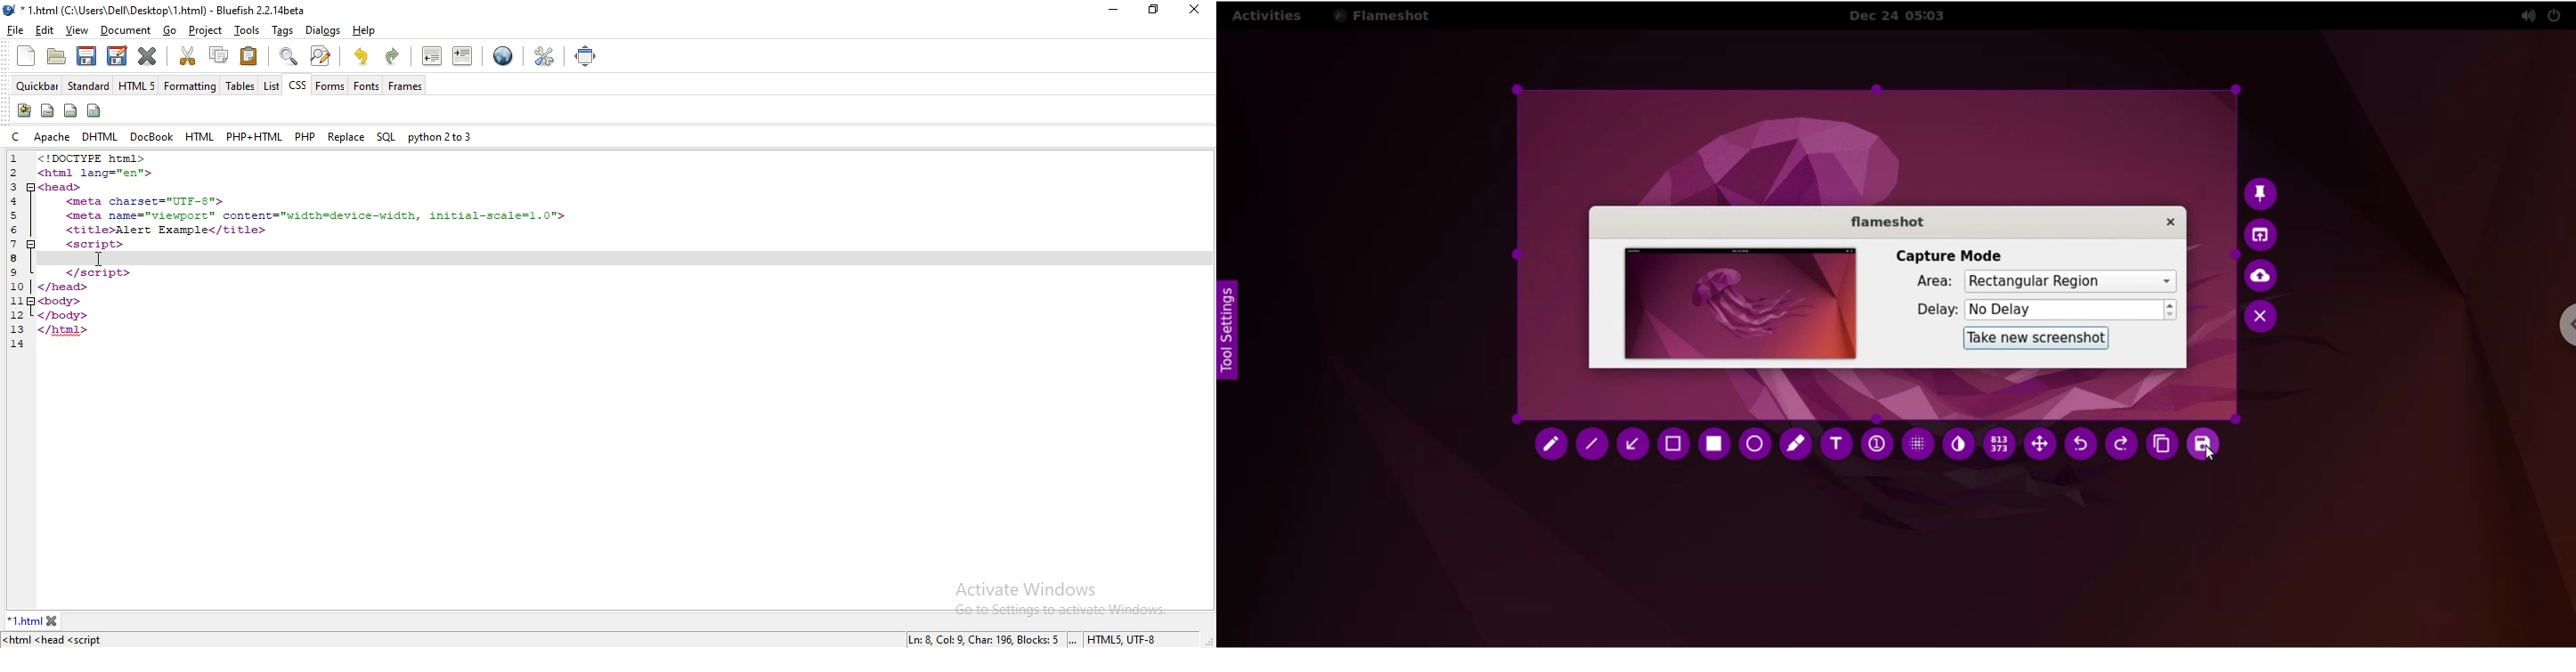 This screenshot has height=672, width=2576. I want to click on pixellete , so click(1919, 447).